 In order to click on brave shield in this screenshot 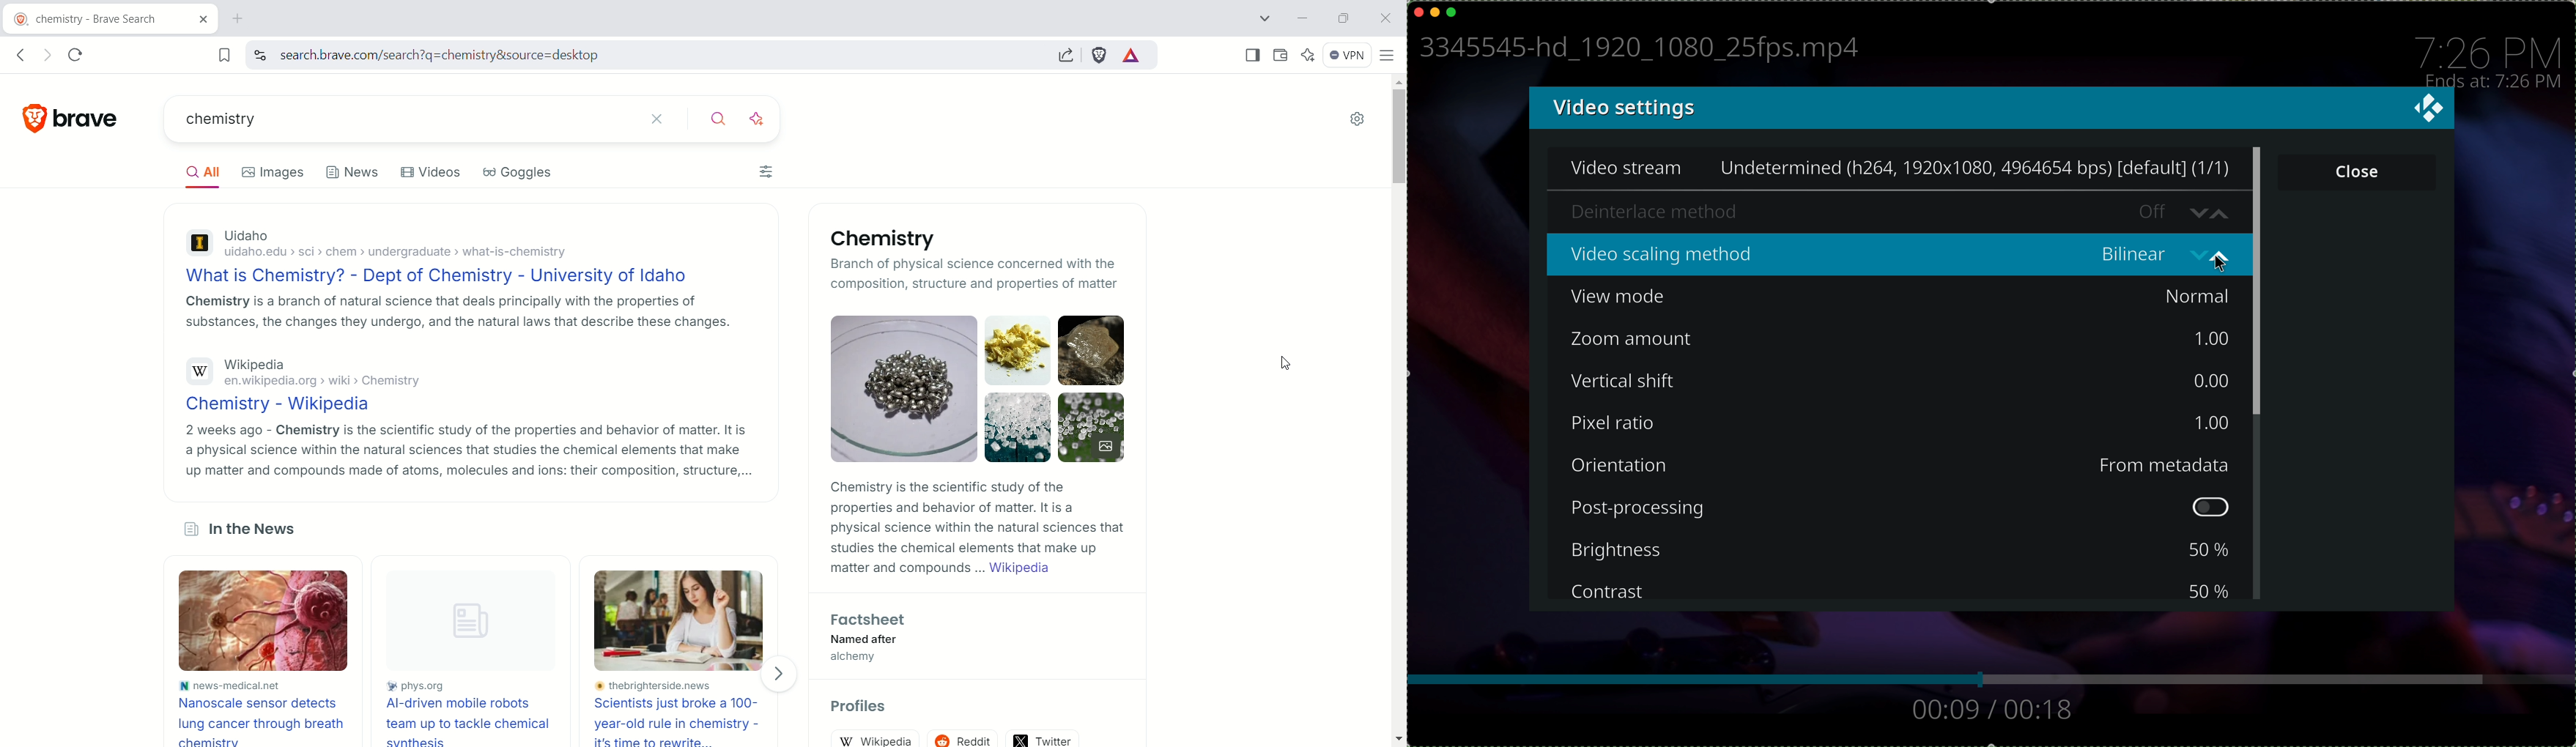, I will do `click(1100, 55)`.